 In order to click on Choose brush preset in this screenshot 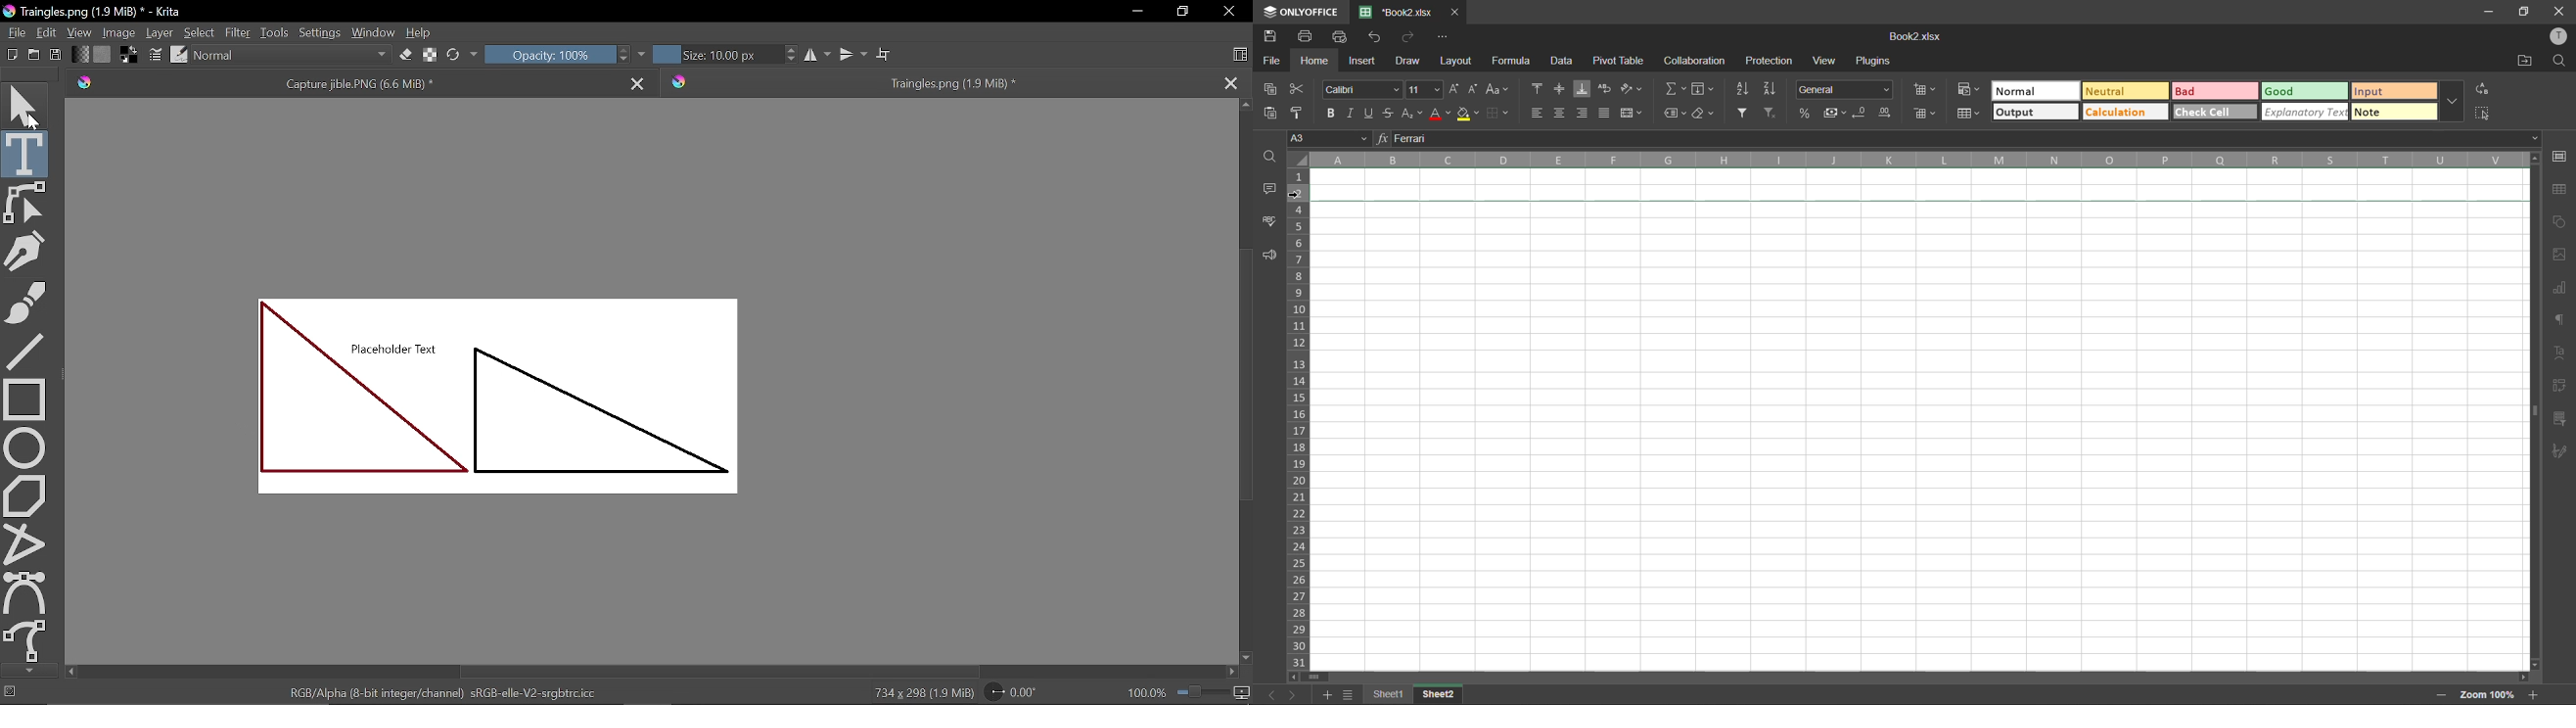, I will do `click(178, 55)`.